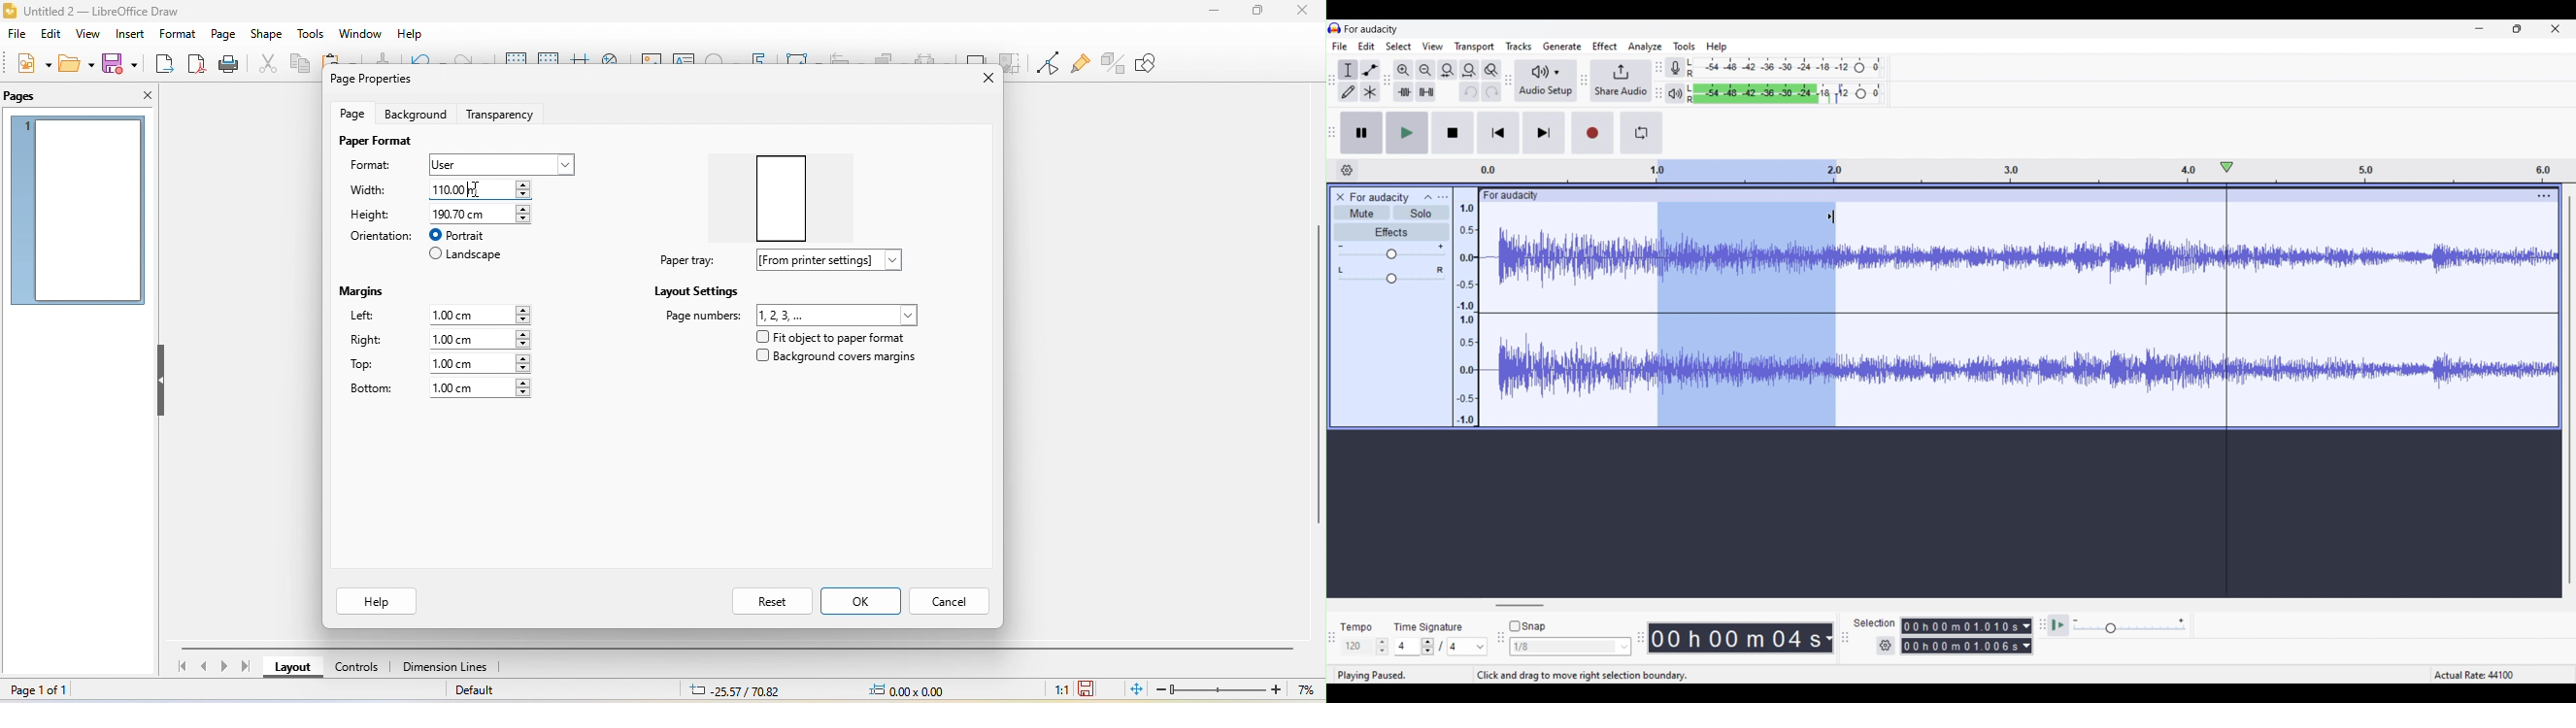  I want to click on Playback meter, so click(1675, 93).